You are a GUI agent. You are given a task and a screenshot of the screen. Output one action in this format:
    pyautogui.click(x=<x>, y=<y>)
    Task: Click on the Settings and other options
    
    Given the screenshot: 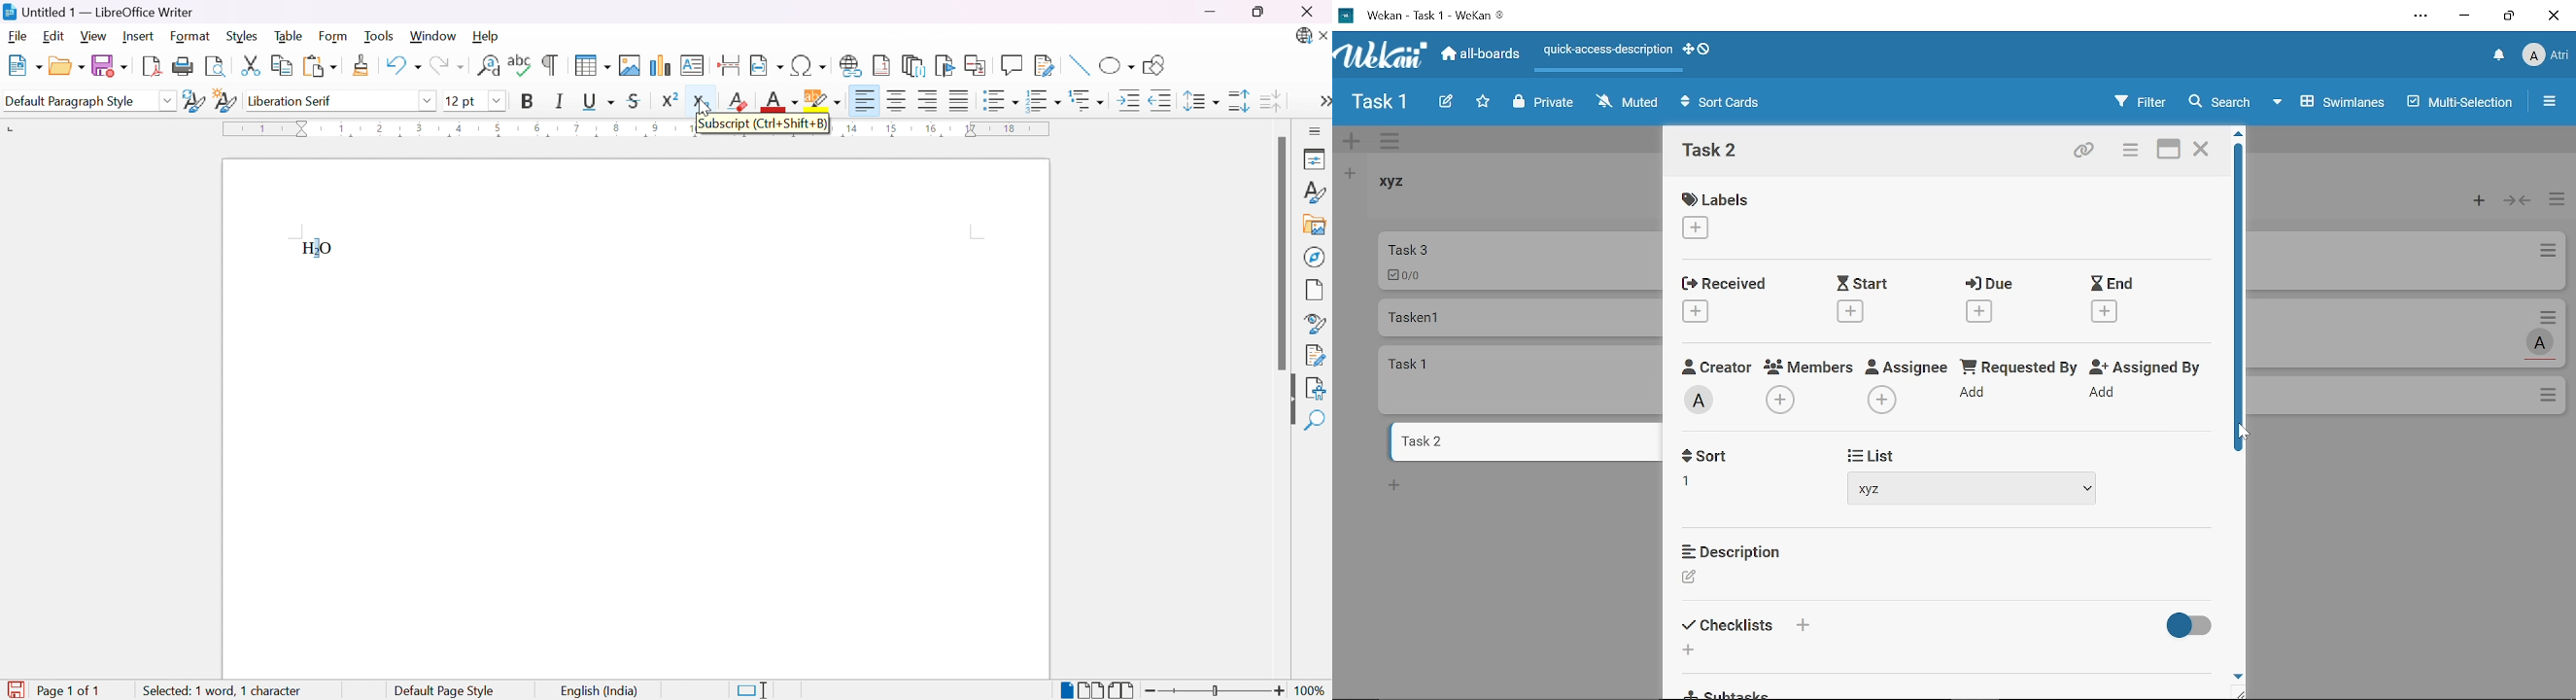 What is the action you would take?
    pyautogui.click(x=2422, y=18)
    